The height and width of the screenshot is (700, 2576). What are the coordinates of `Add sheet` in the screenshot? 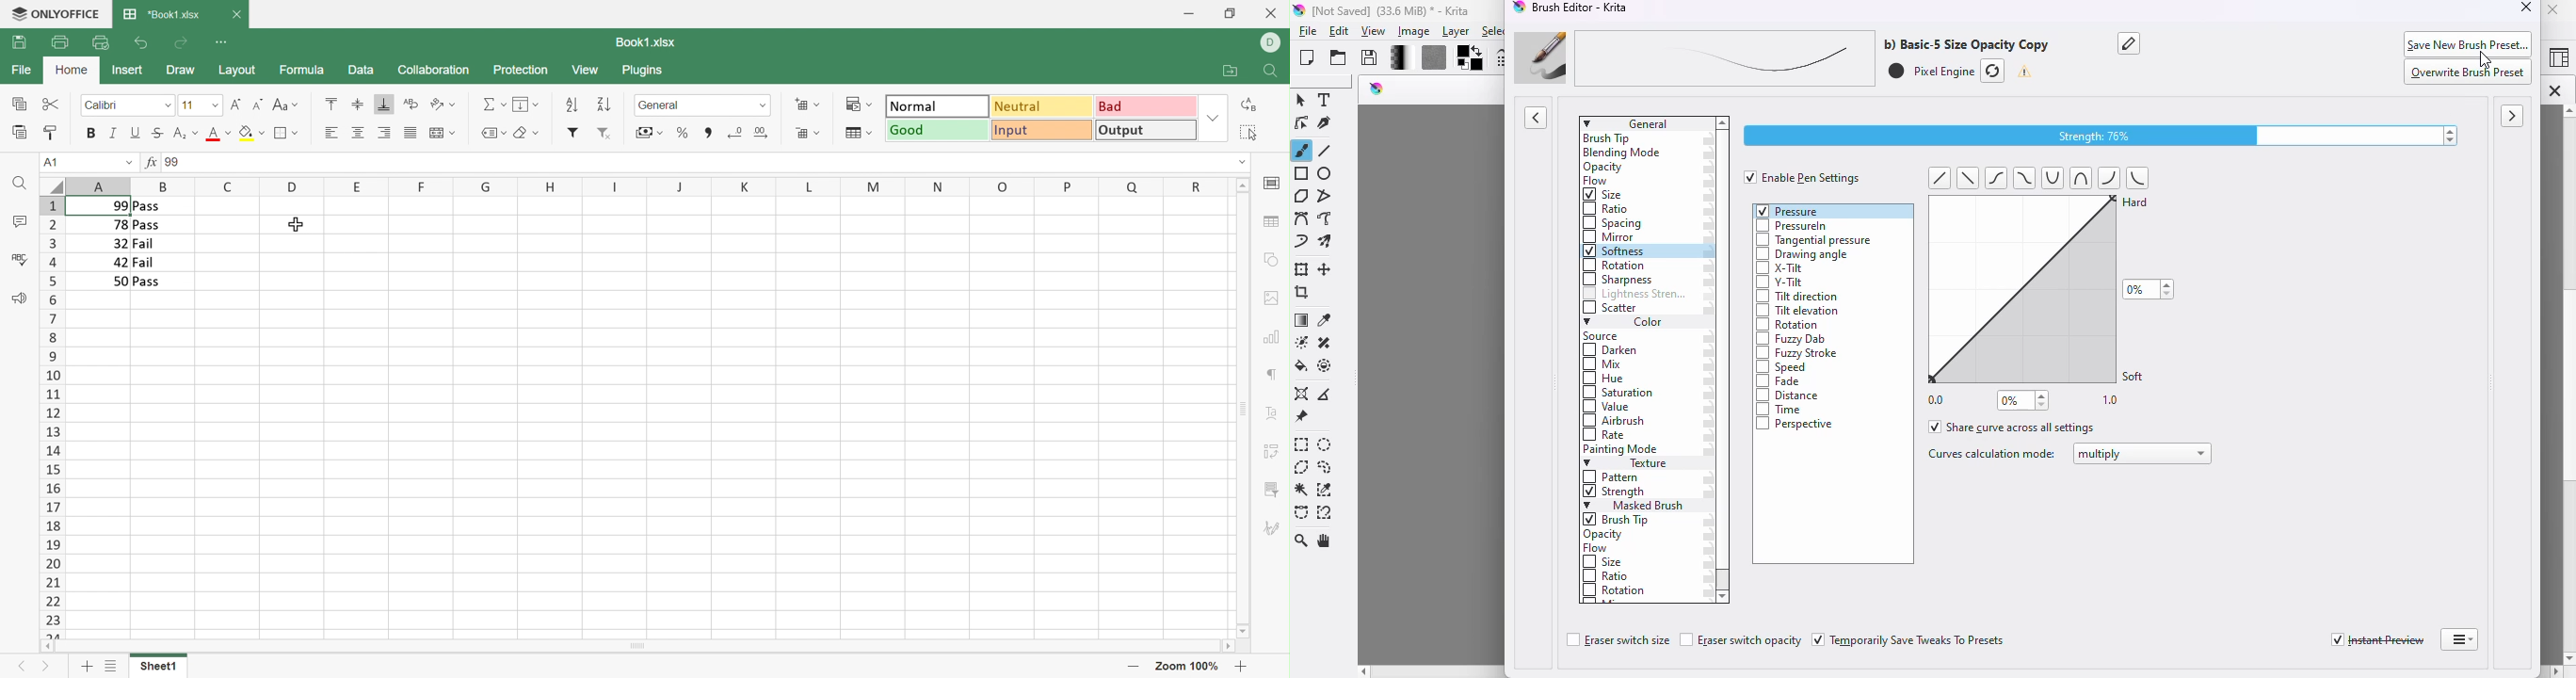 It's located at (87, 668).